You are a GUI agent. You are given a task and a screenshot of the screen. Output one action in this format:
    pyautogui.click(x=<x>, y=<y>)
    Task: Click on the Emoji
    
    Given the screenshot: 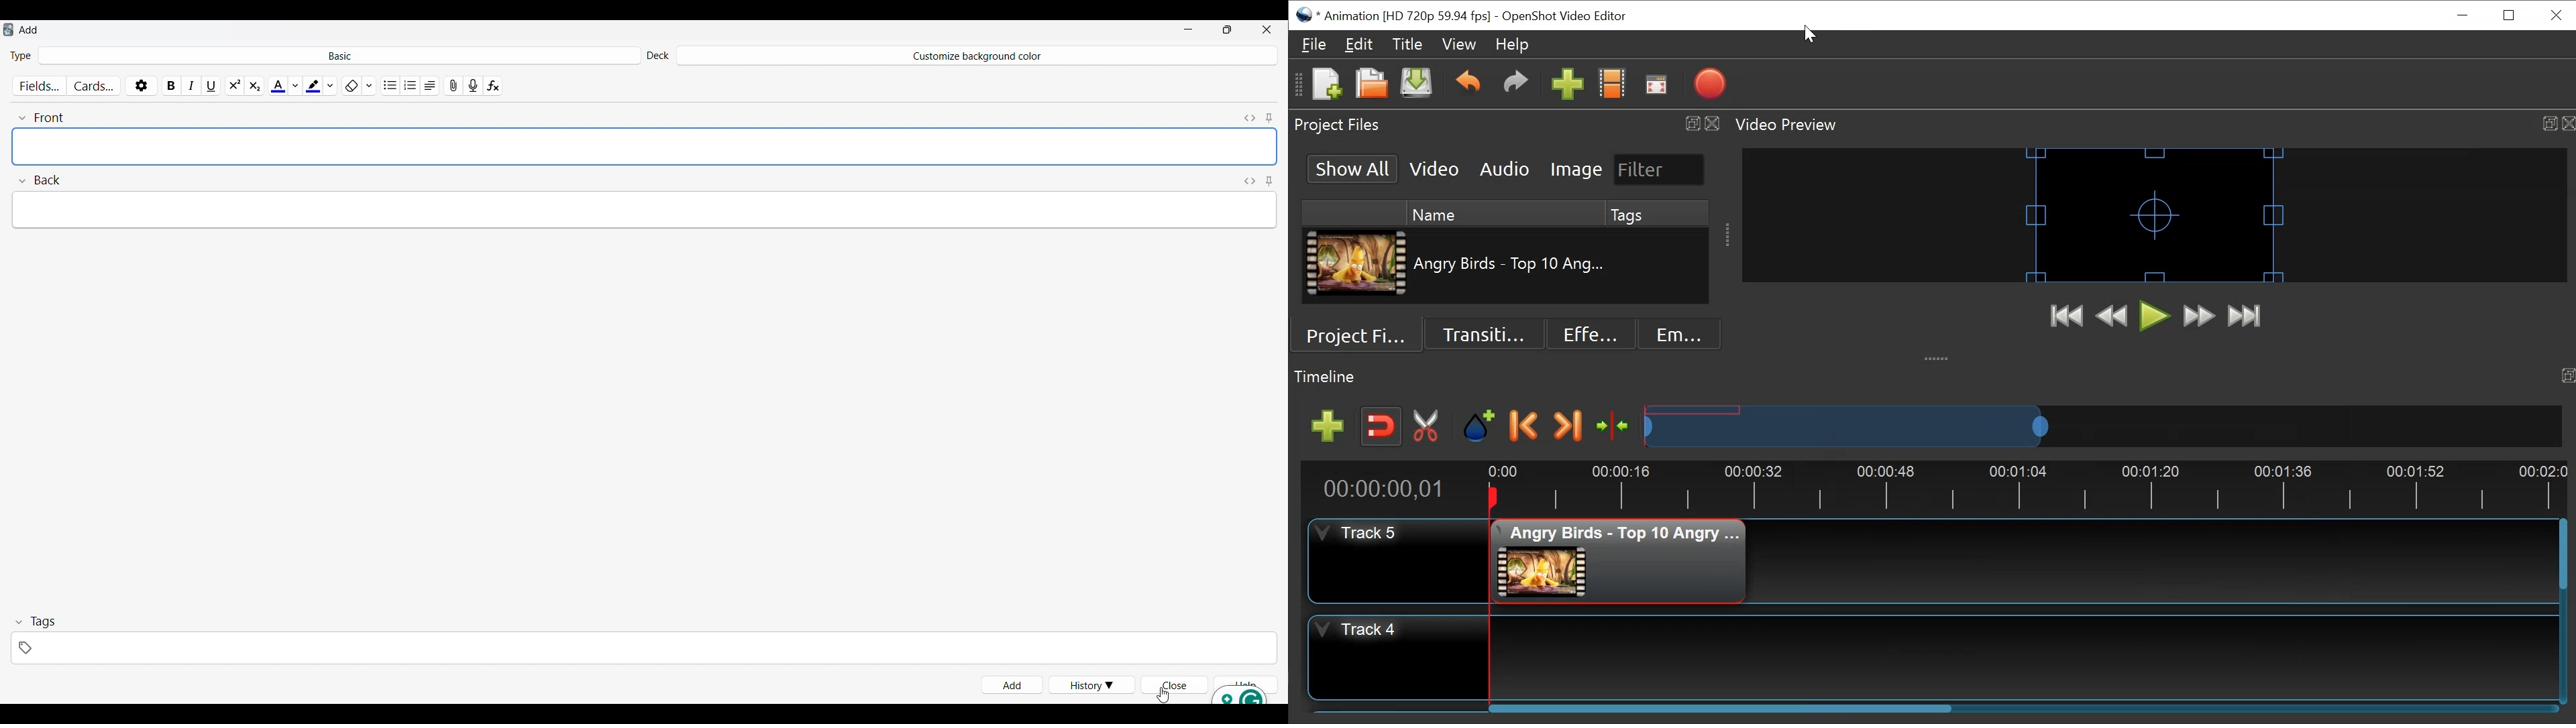 What is the action you would take?
    pyautogui.click(x=1678, y=334)
    